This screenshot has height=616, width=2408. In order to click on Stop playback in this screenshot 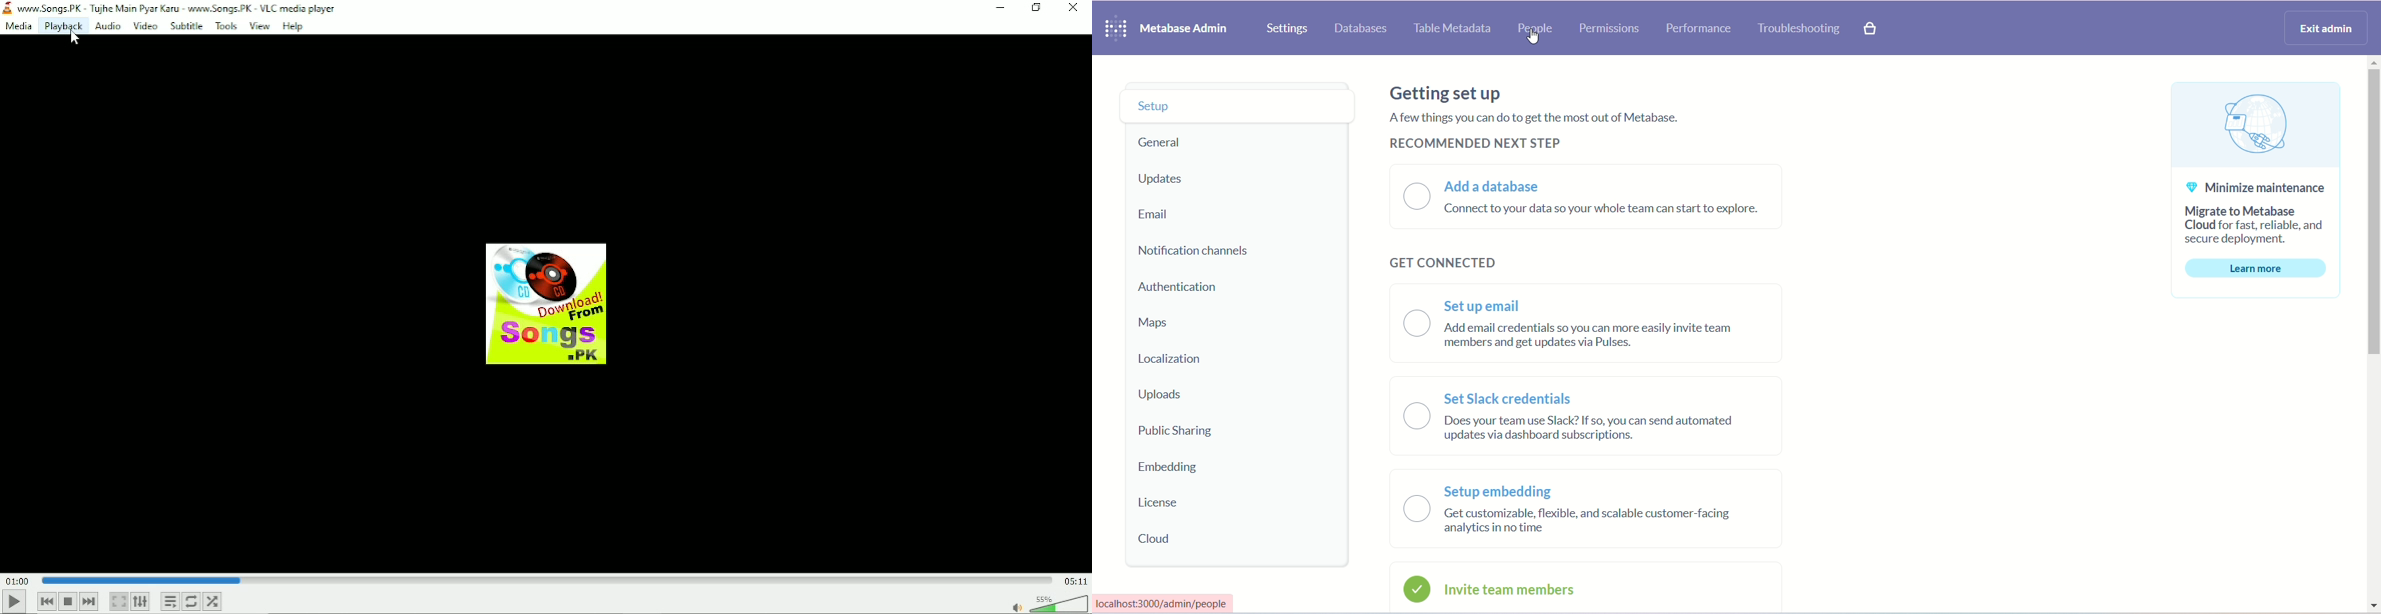, I will do `click(69, 601)`.